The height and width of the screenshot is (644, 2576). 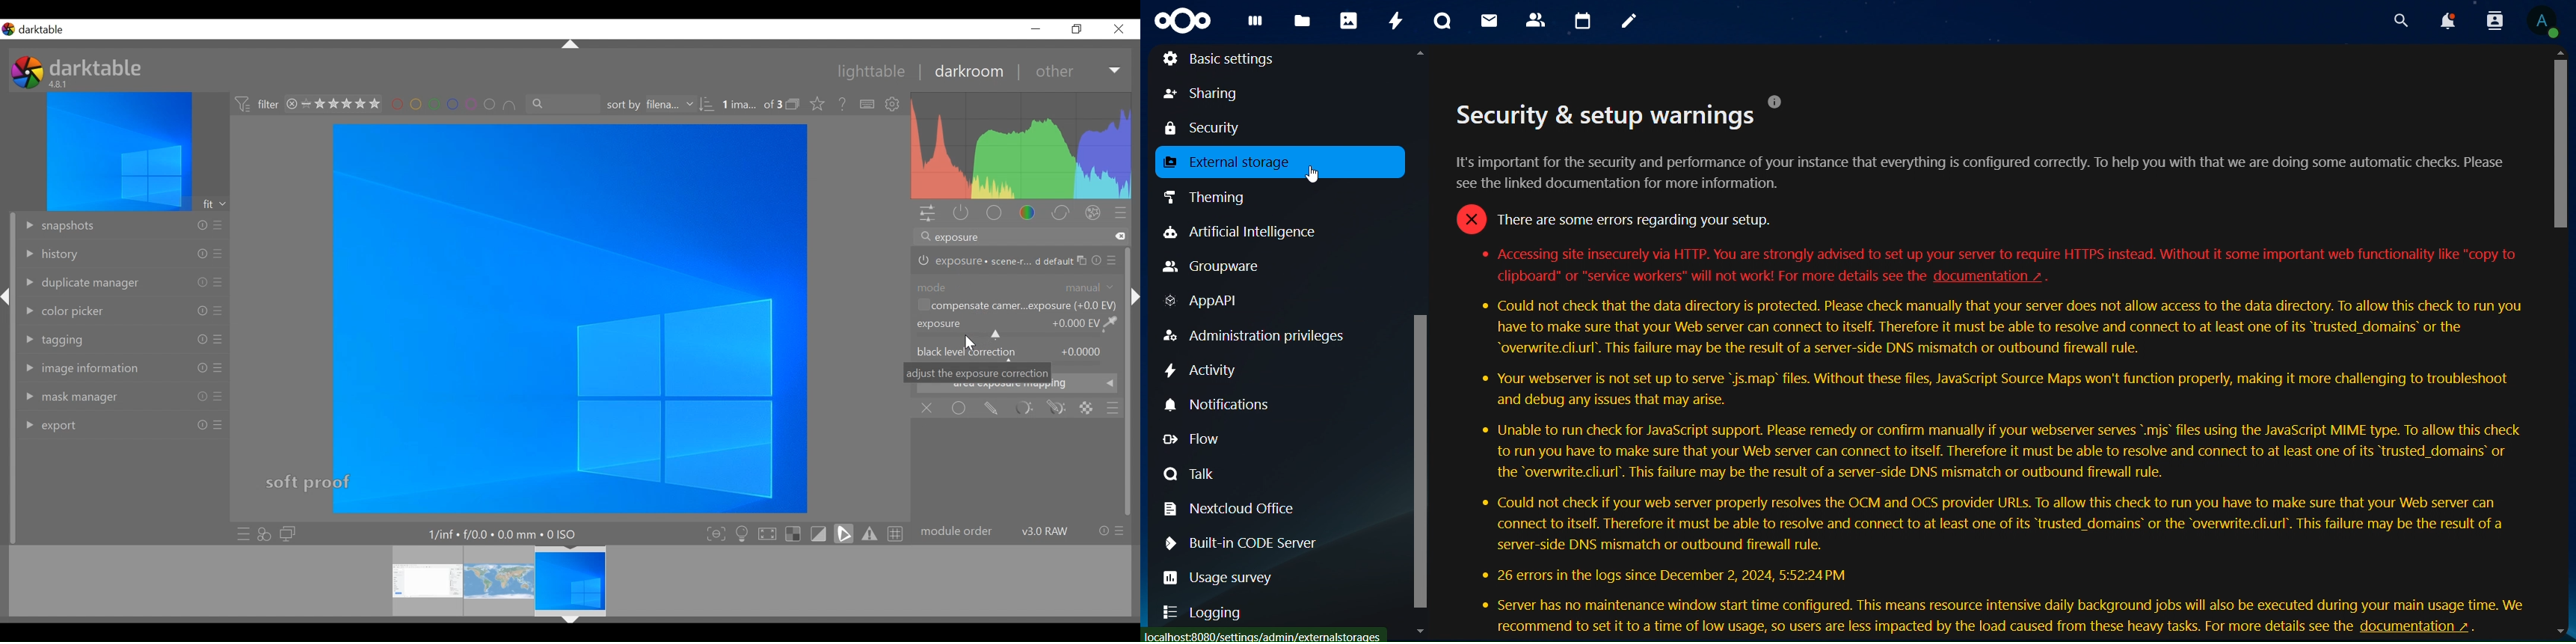 What do you see at coordinates (1082, 352) in the screenshot?
I see `+0.0000` at bounding box center [1082, 352].